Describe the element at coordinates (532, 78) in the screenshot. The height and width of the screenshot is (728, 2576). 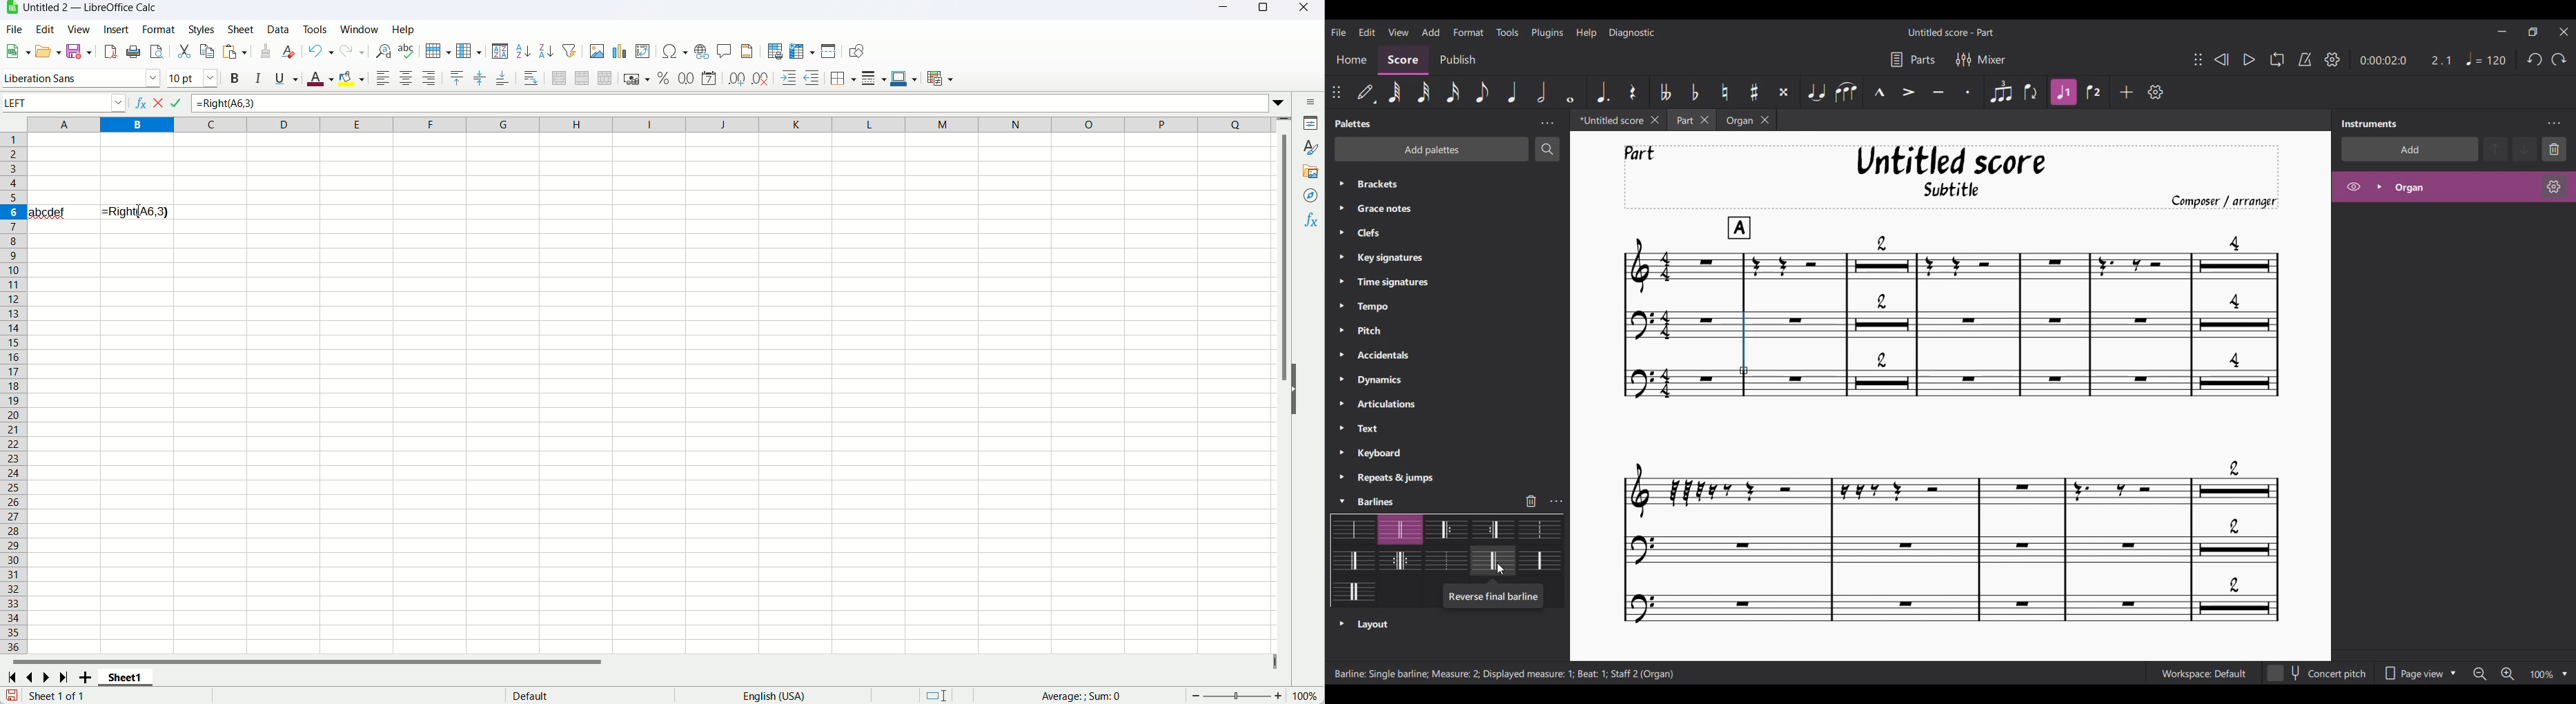
I see `wrap text` at that location.